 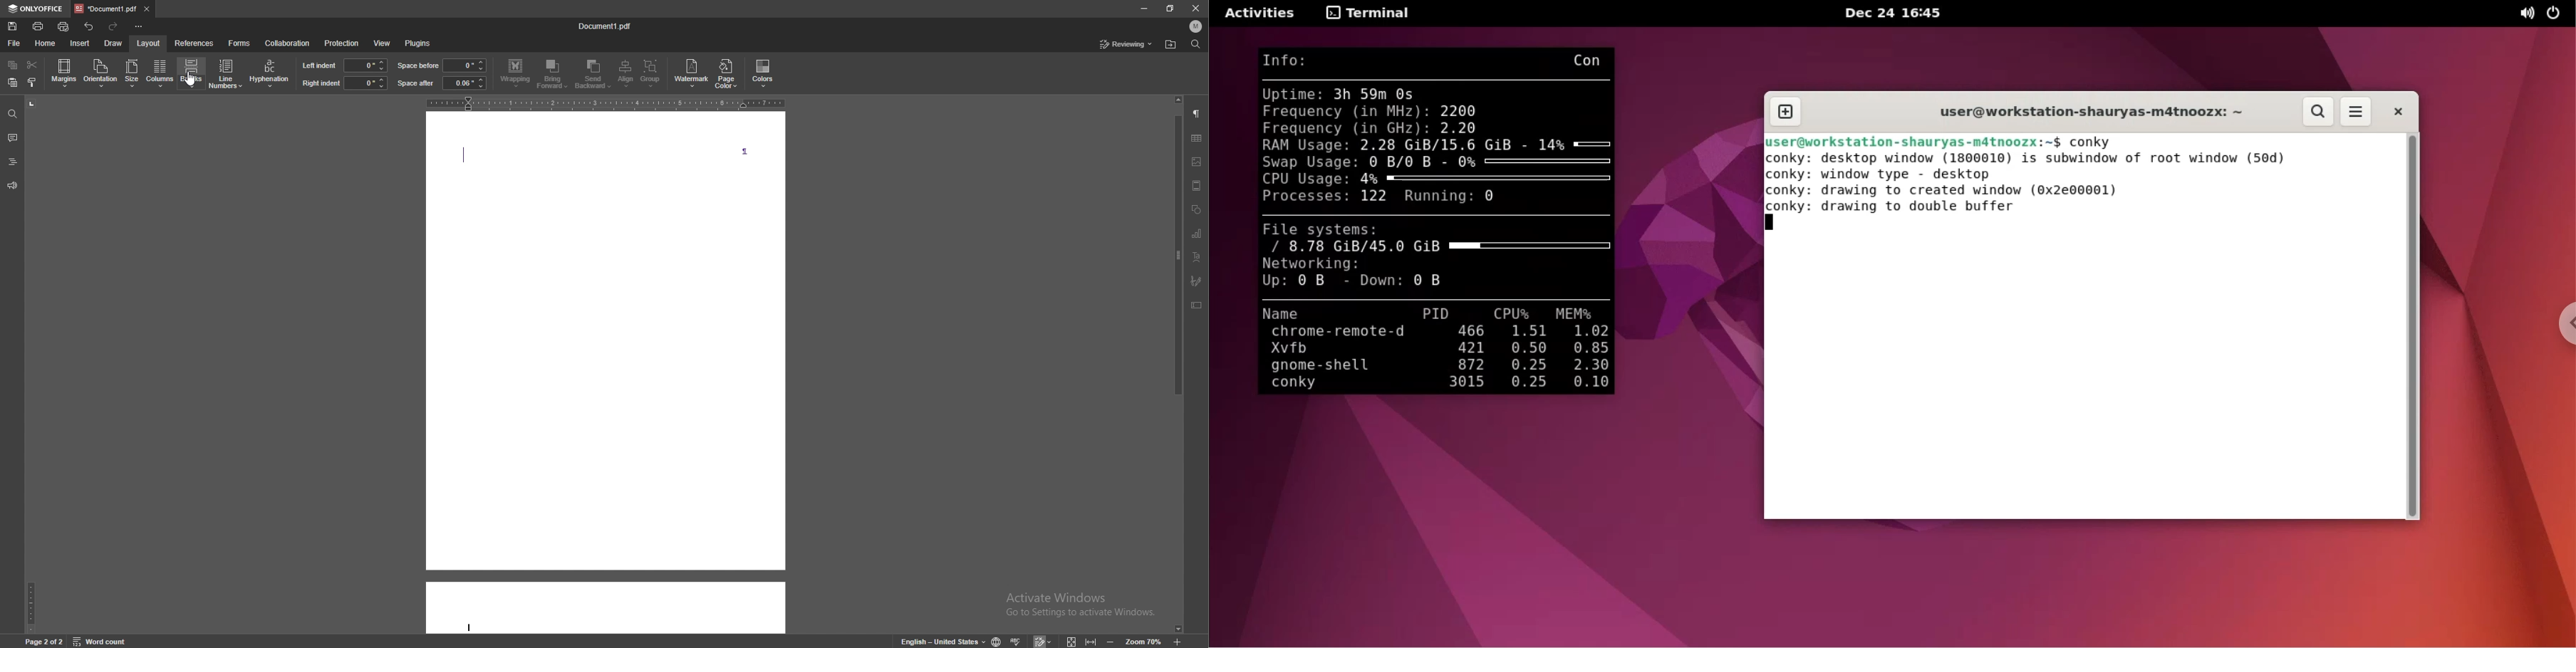 I want to click on home, so click(x=47, y=43).